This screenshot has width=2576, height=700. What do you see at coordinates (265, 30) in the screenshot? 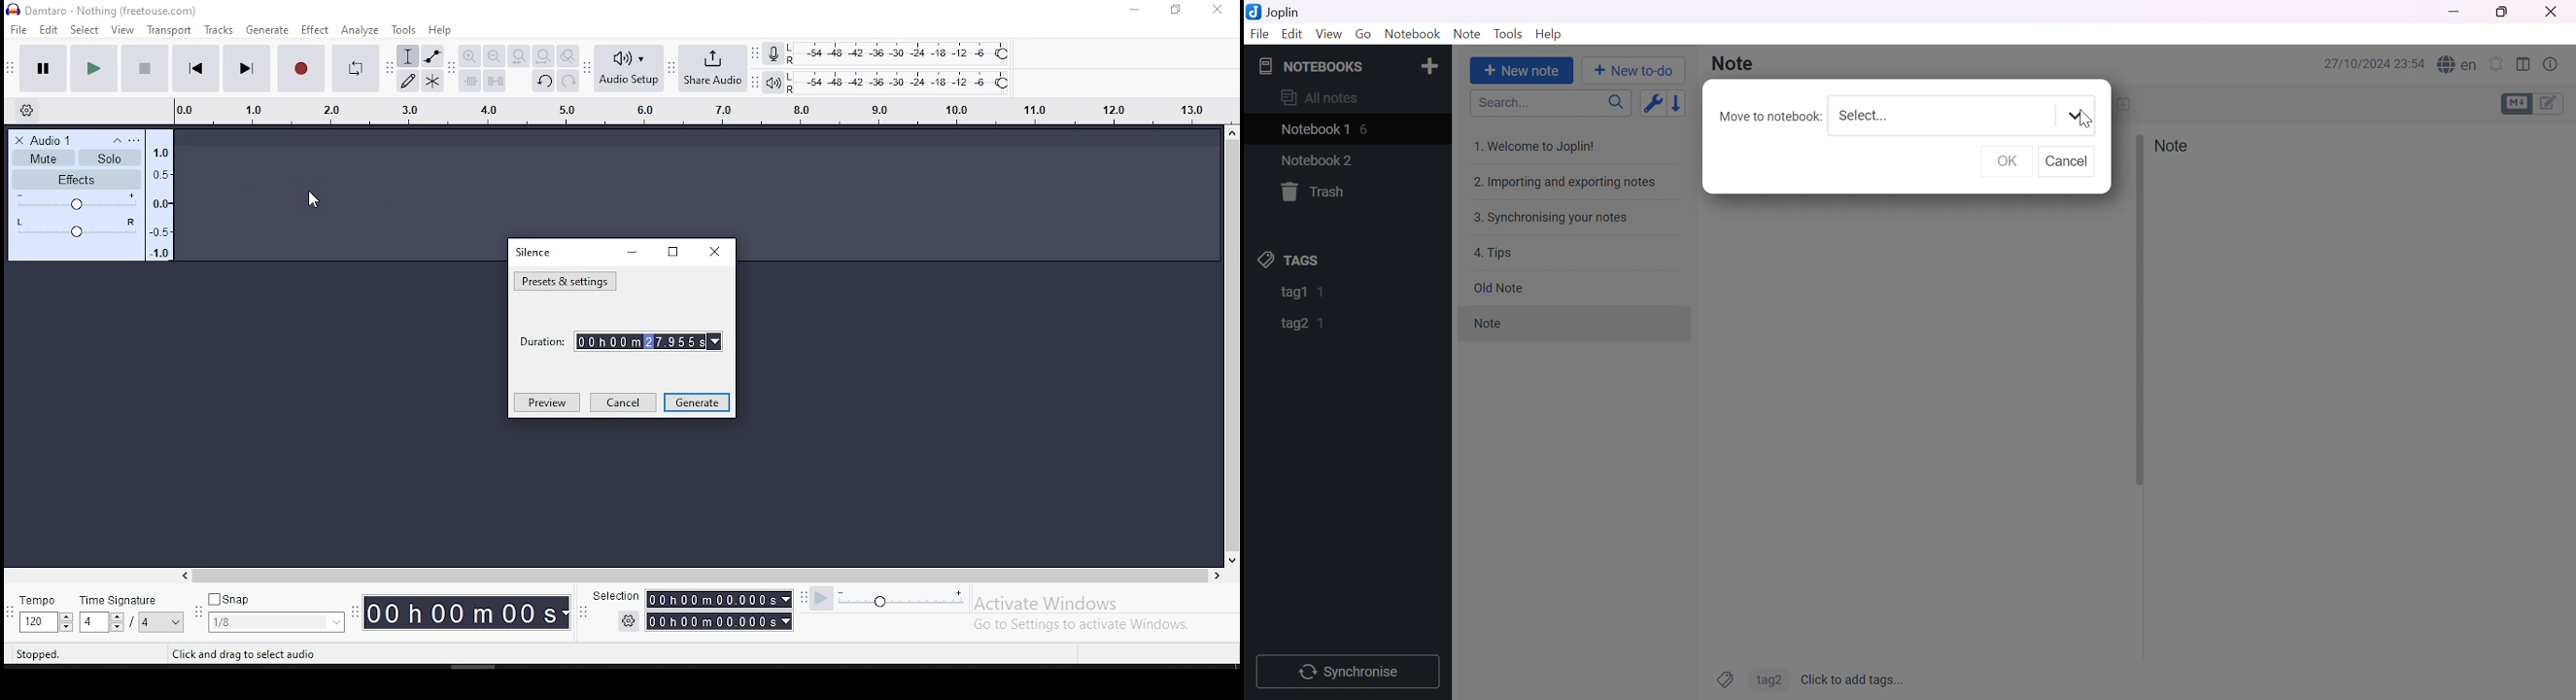
I see `generate` at bounding box center [265, 30].